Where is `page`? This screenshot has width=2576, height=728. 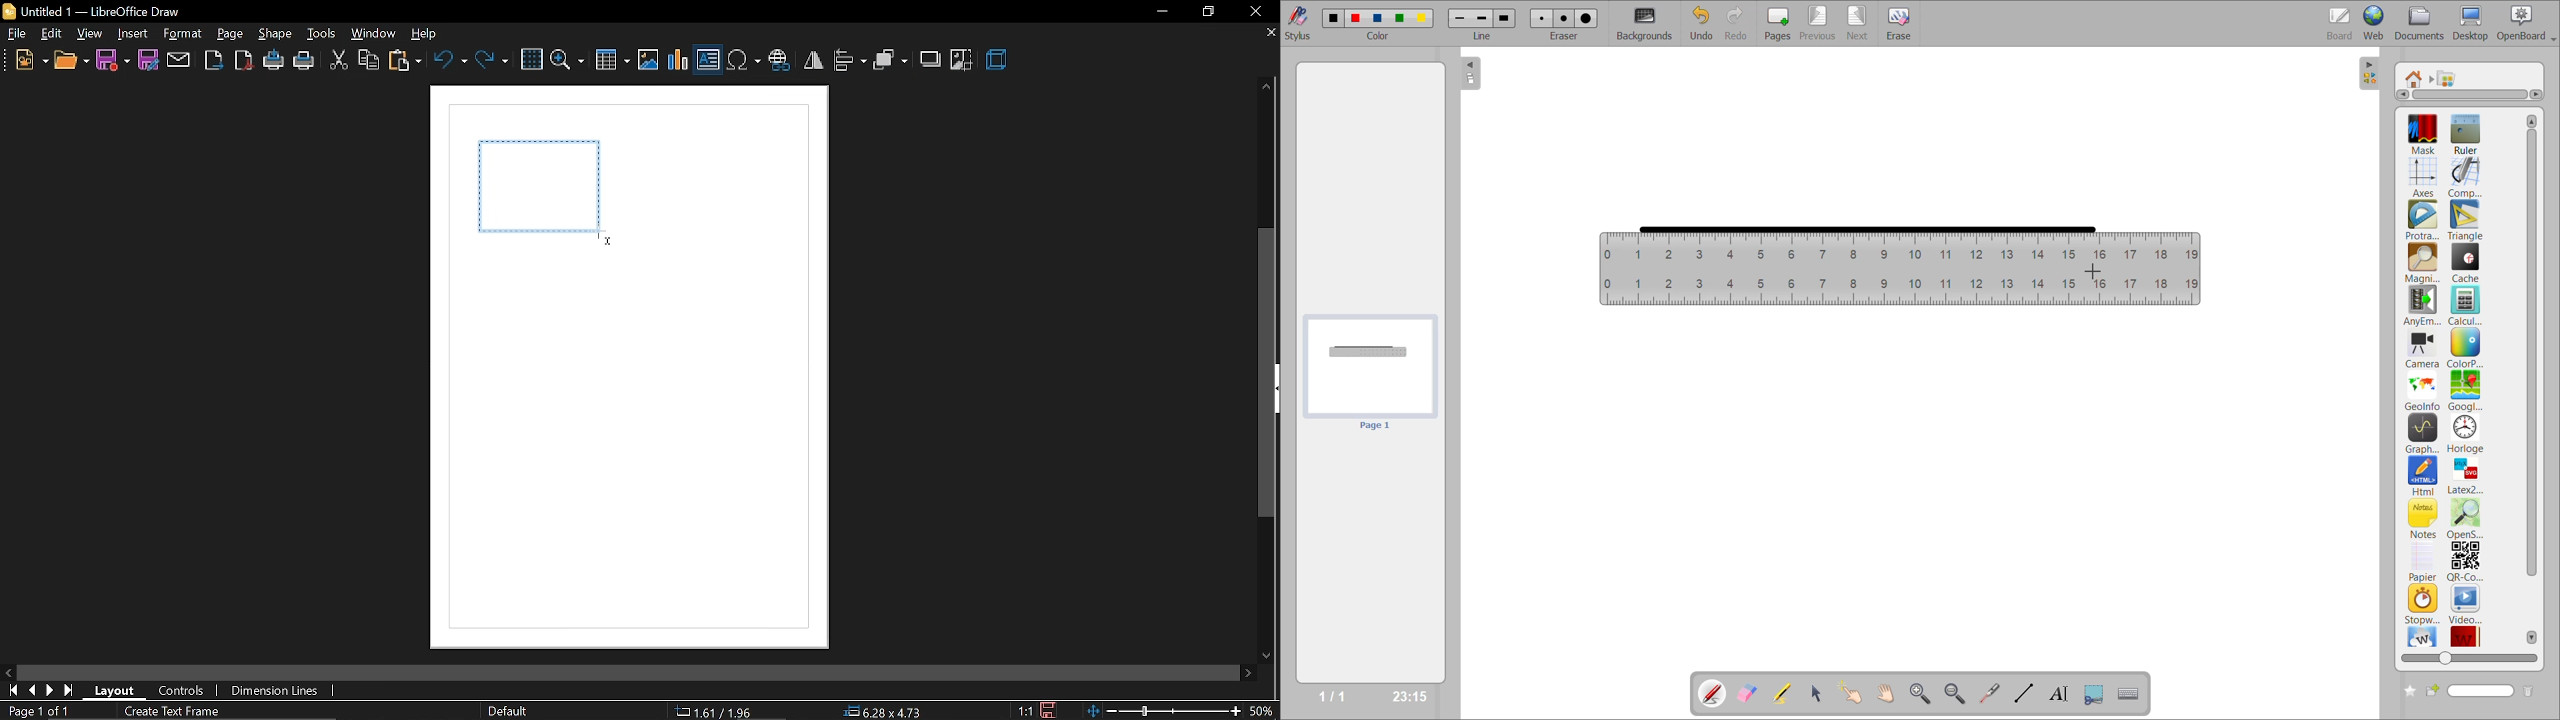 page is located at coordinates (230, 34).